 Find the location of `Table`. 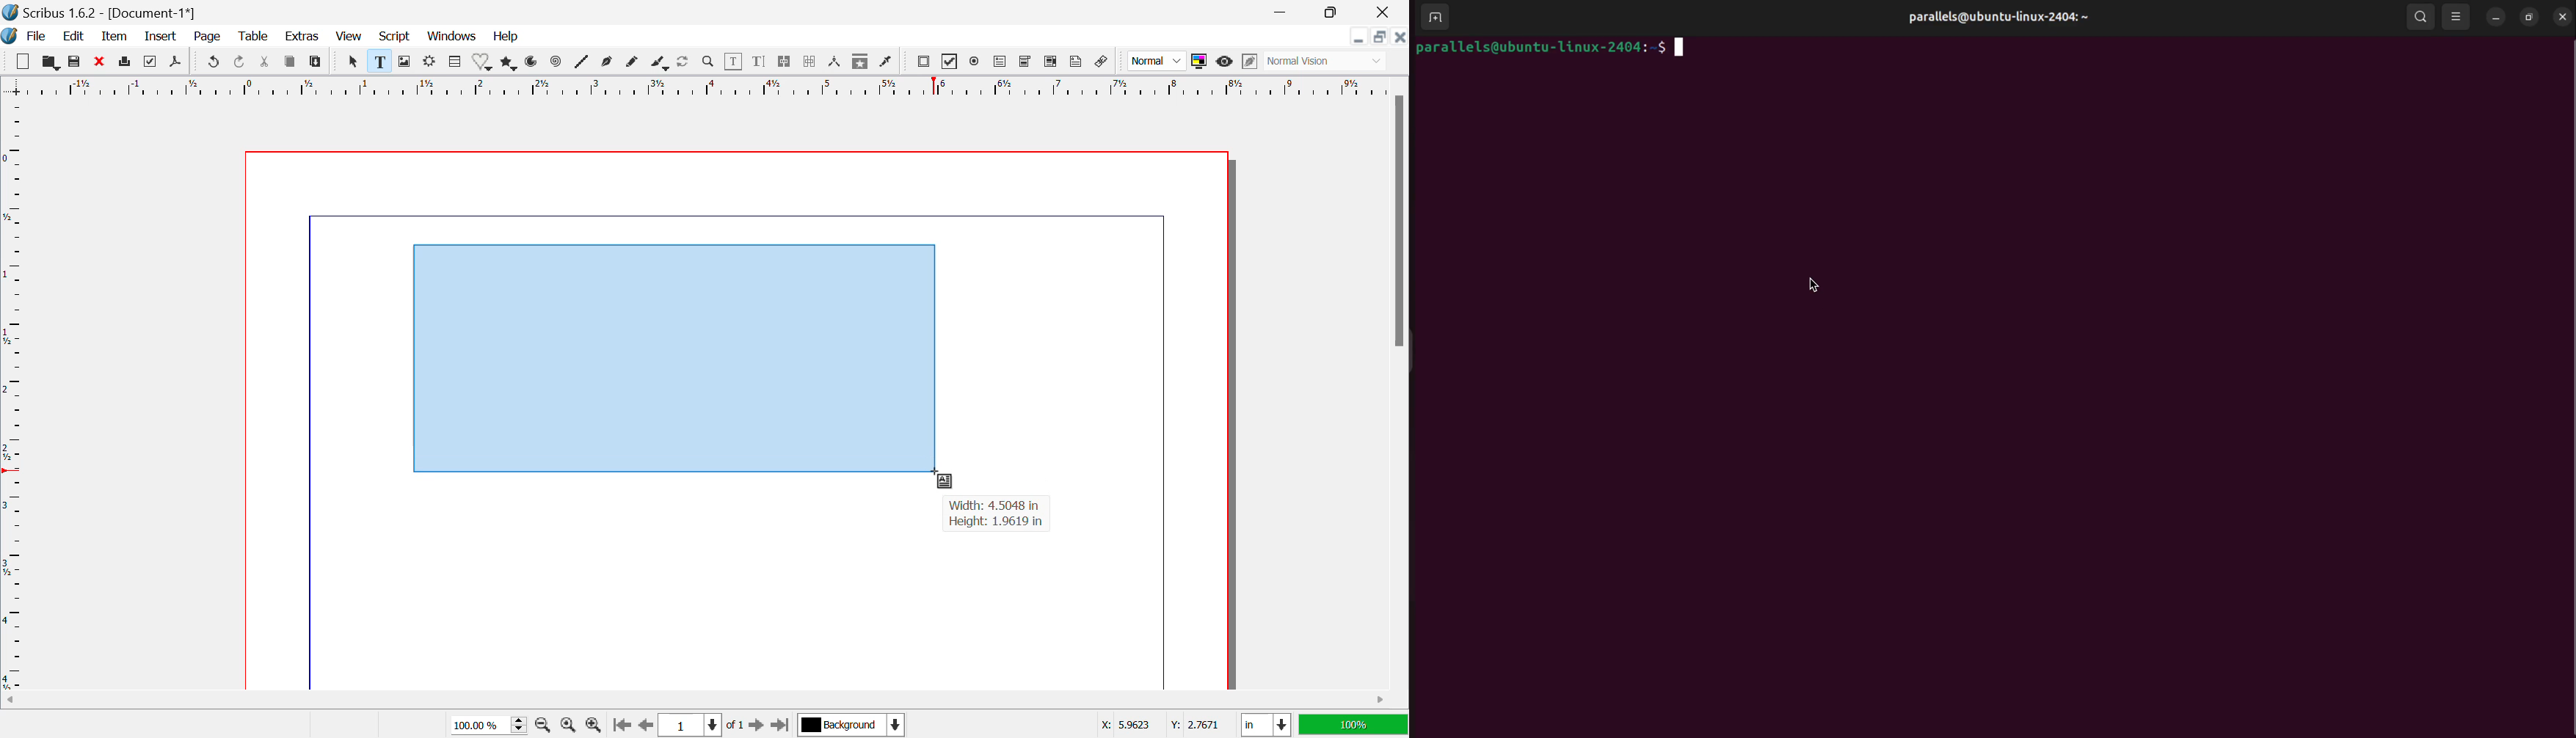

Table is located at coordinates (455, 62).